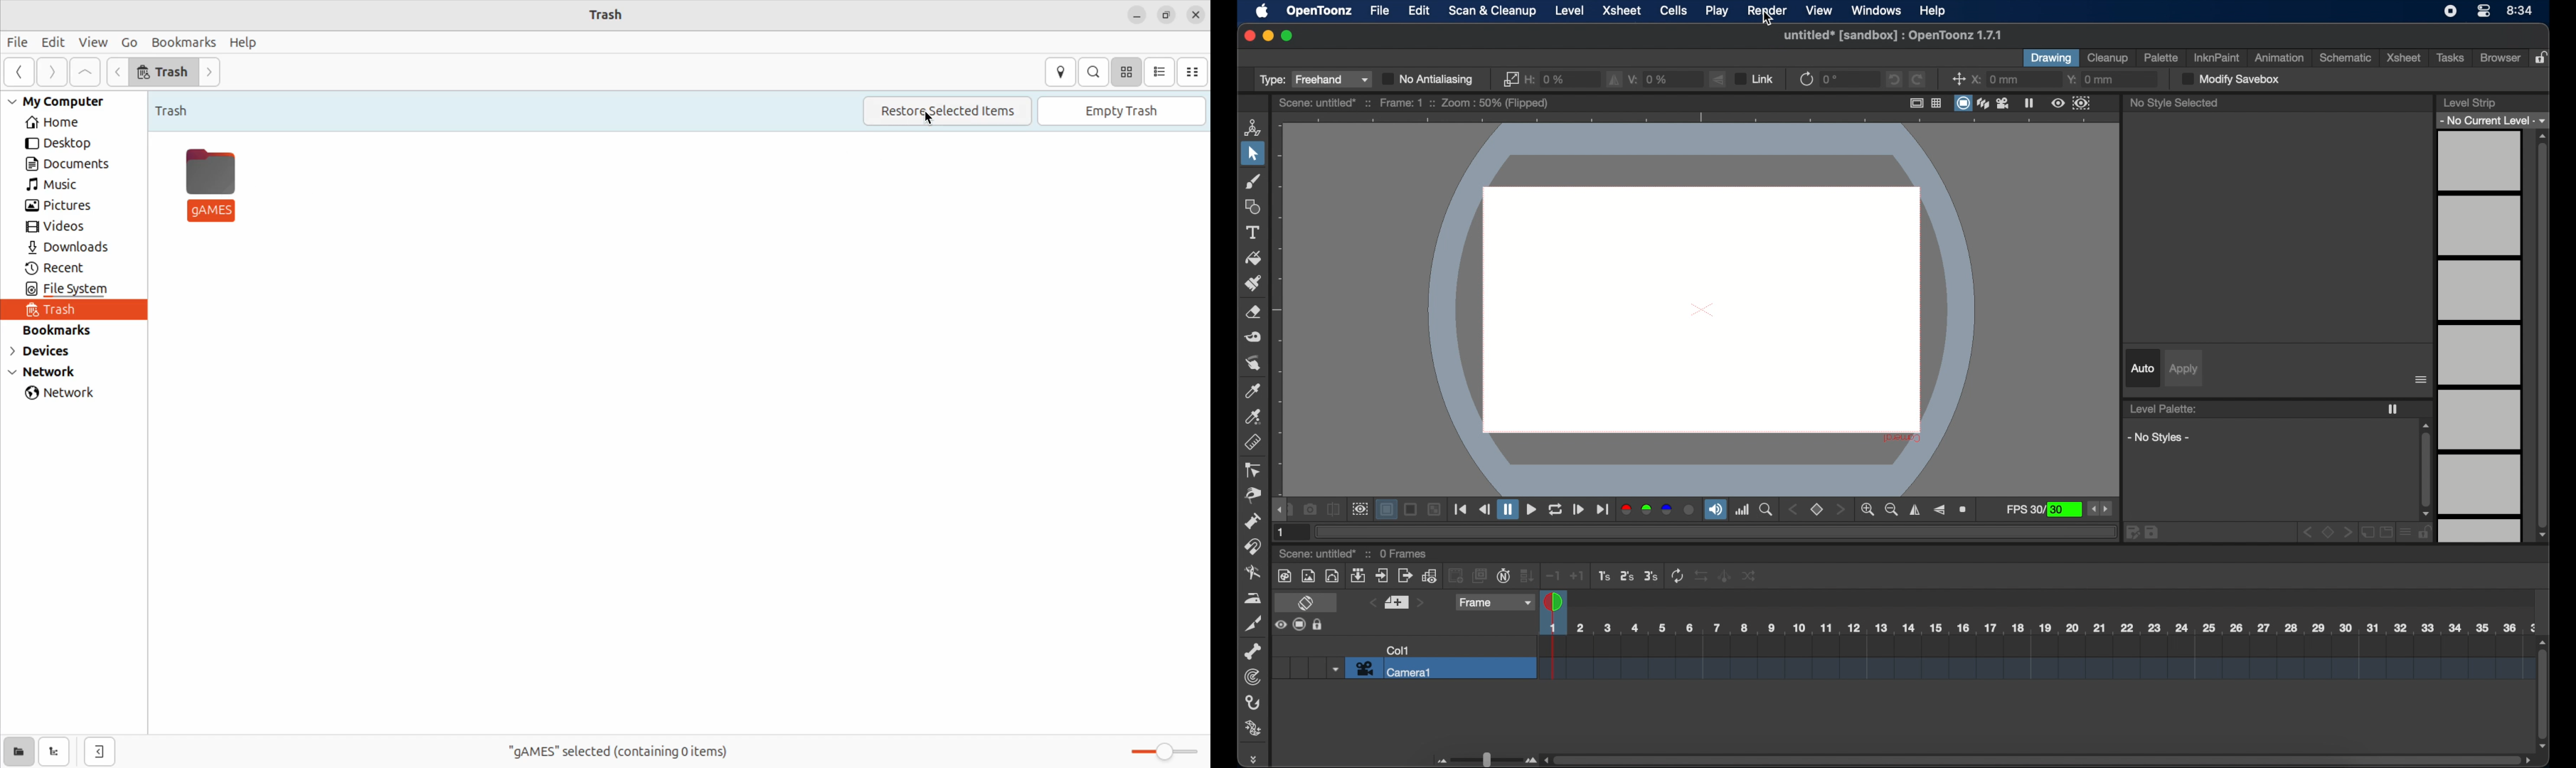  What do you see at coordinates (1704, 576) in the screenshot?
I see `` at bounding box center [1704, 576].